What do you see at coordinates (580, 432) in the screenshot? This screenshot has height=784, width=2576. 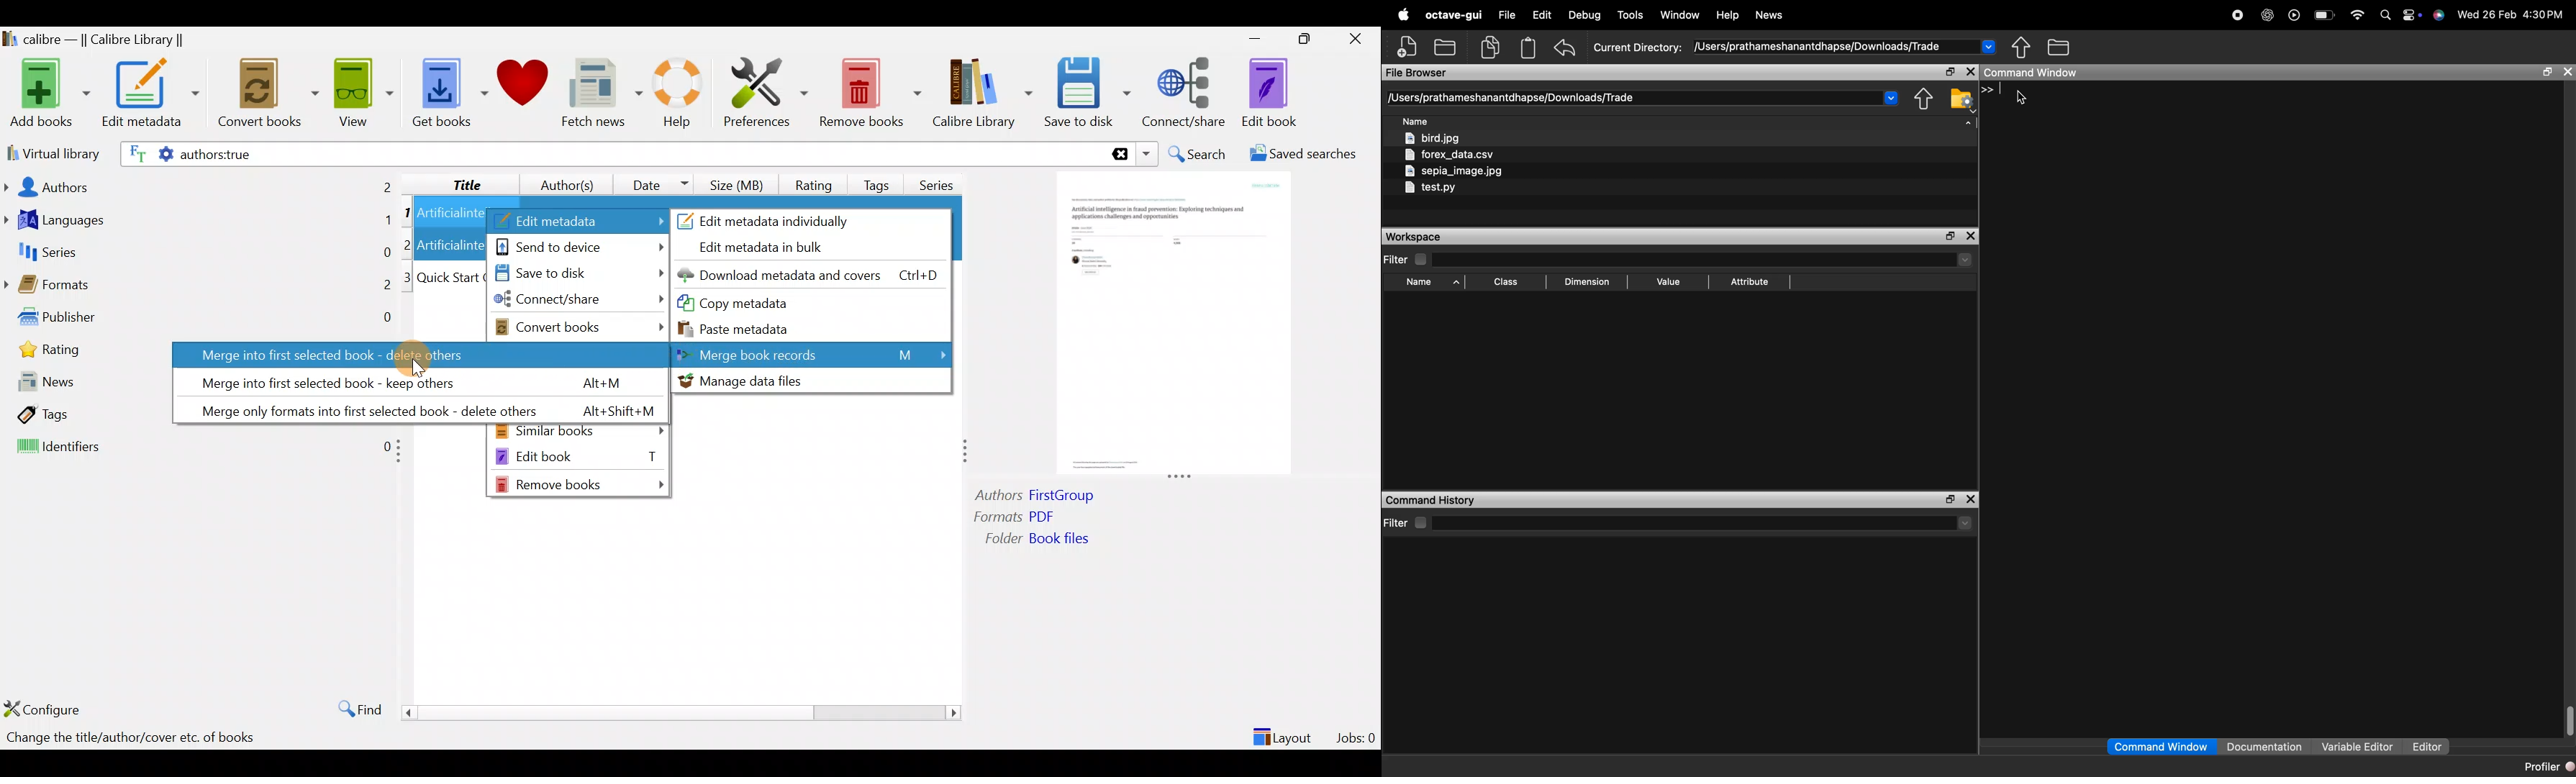 I see `Similar books` at bounding box center [580, 432].